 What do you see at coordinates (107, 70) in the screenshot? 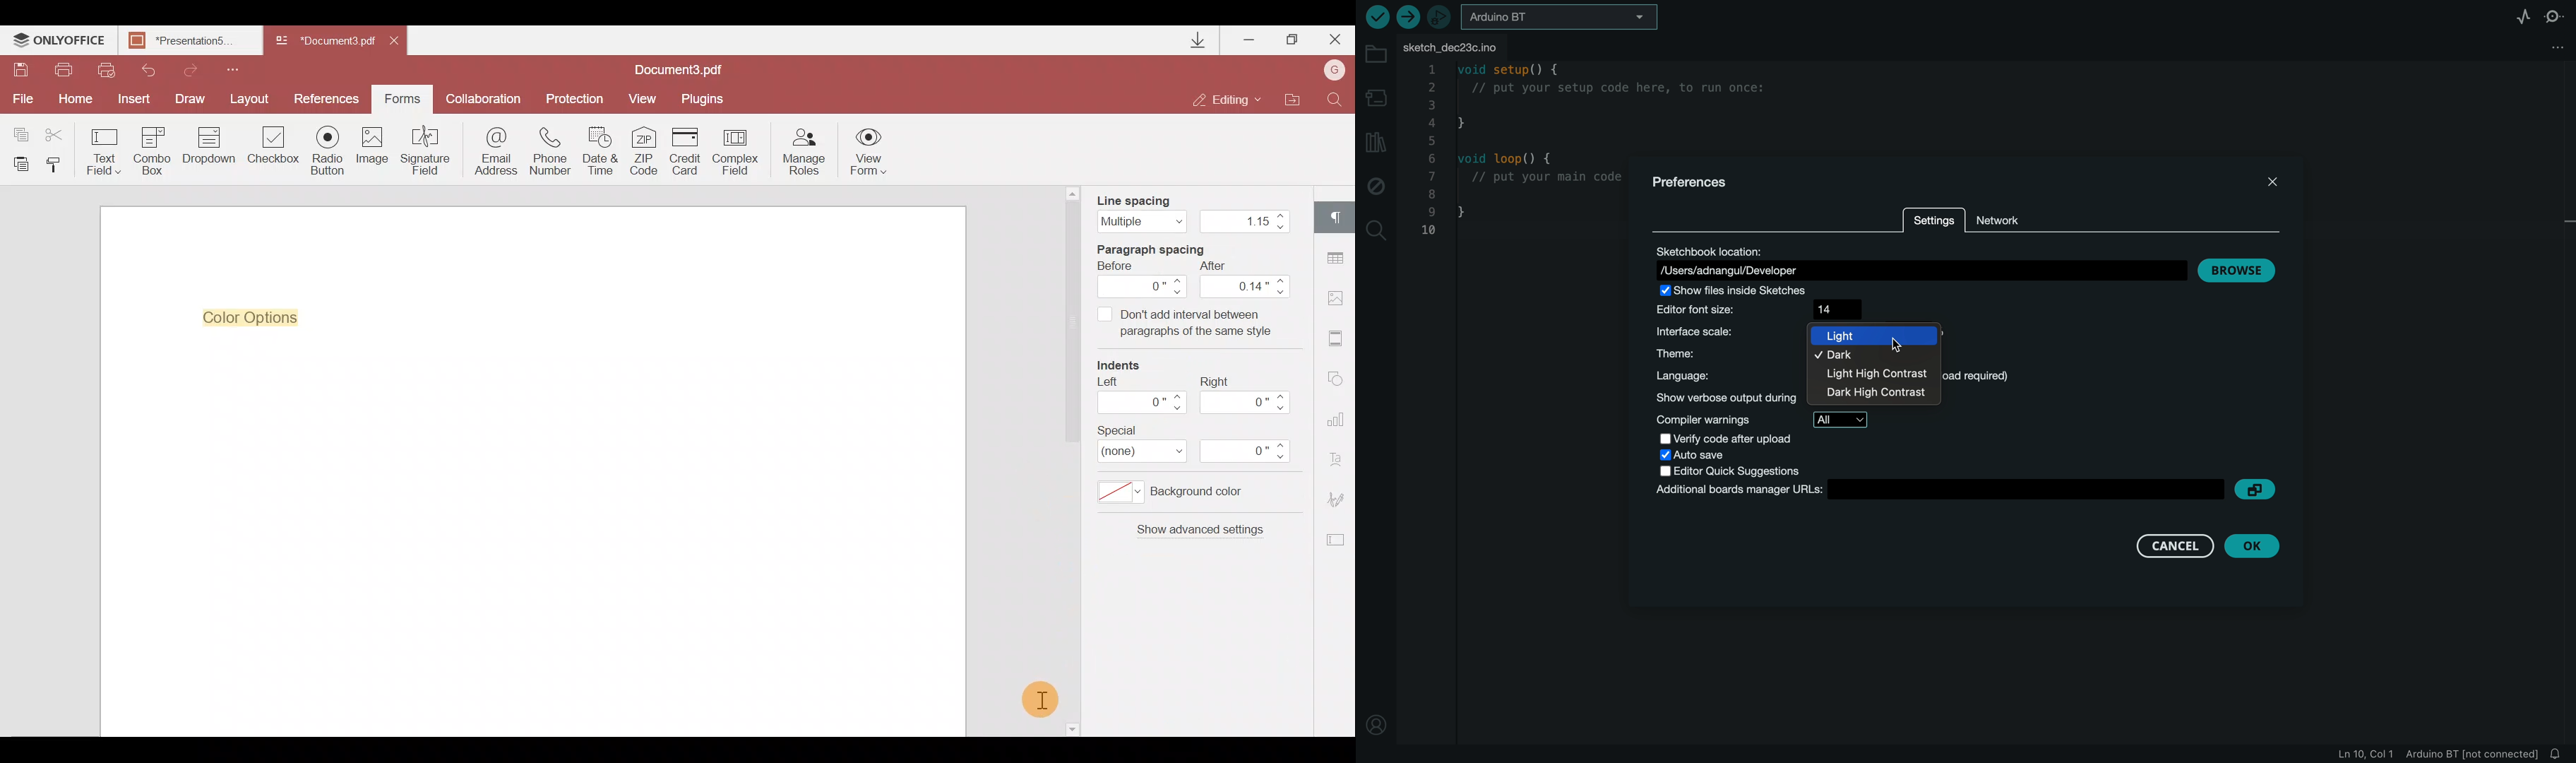
I see `Quick print` at bounding box center [107, 70].